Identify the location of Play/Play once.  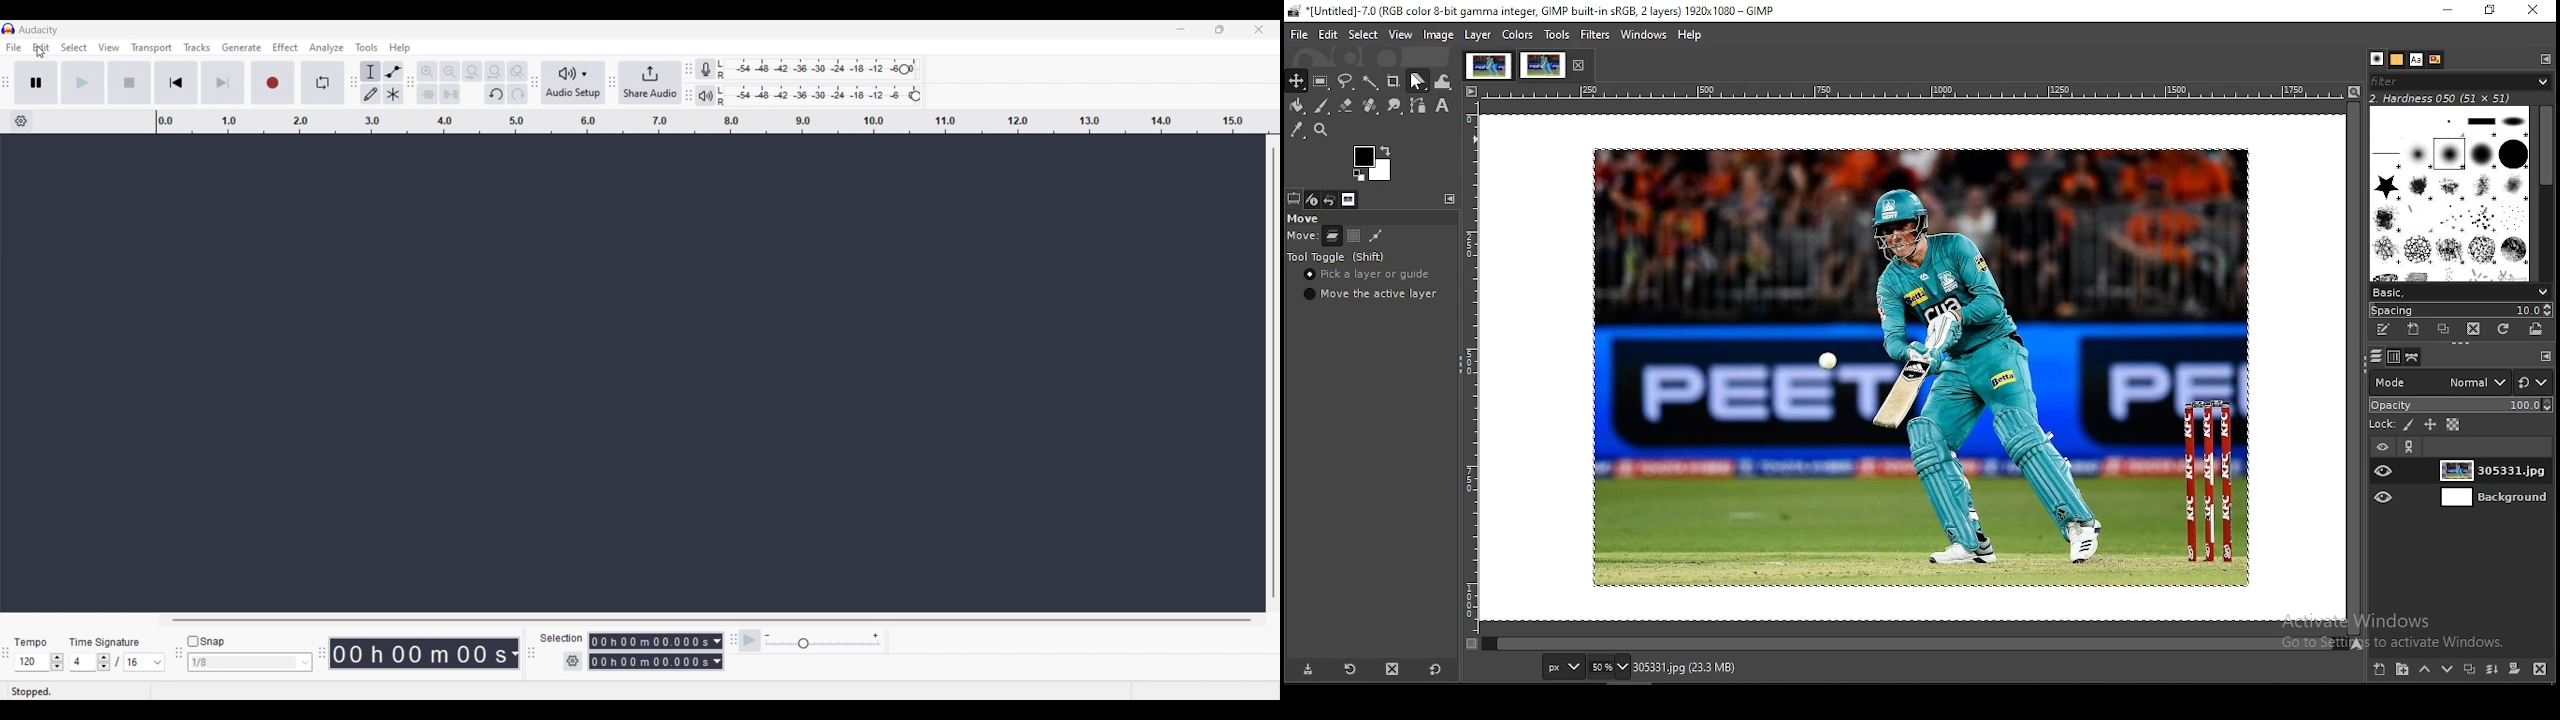
(83, 82).